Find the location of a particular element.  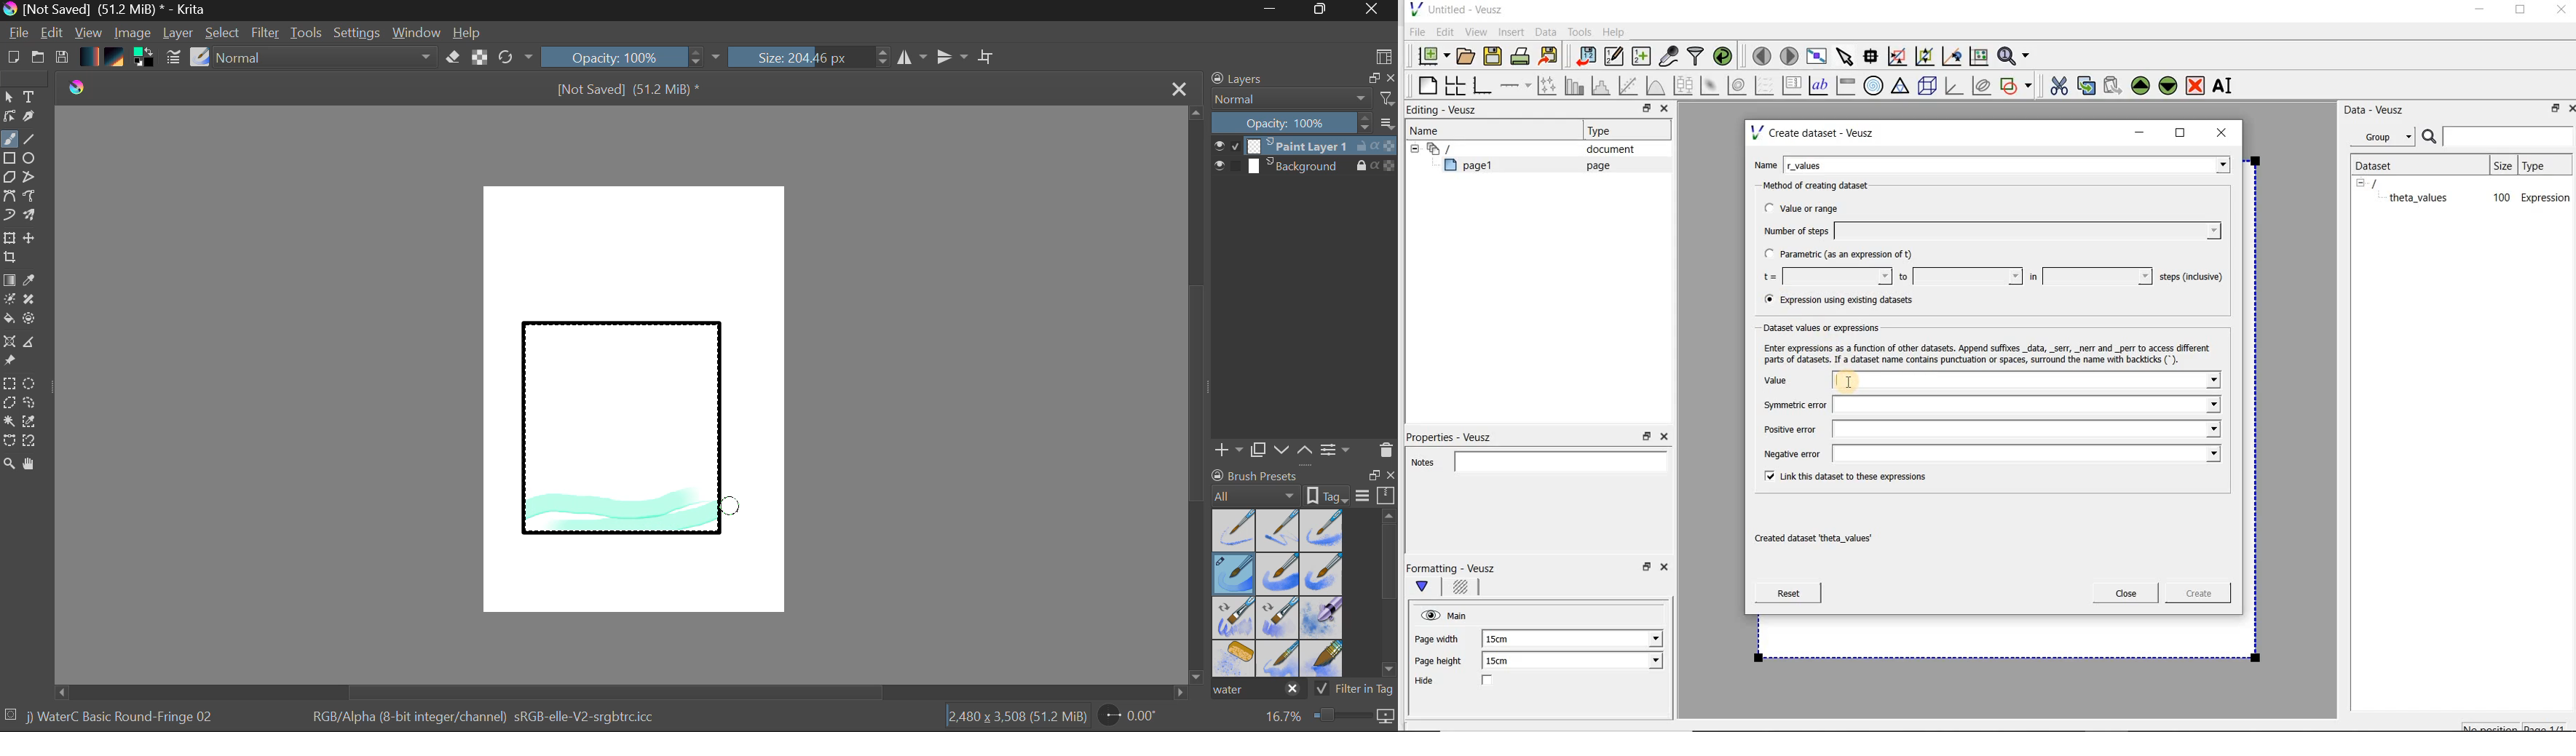

Move Layer is located at coordinates (31, 238).